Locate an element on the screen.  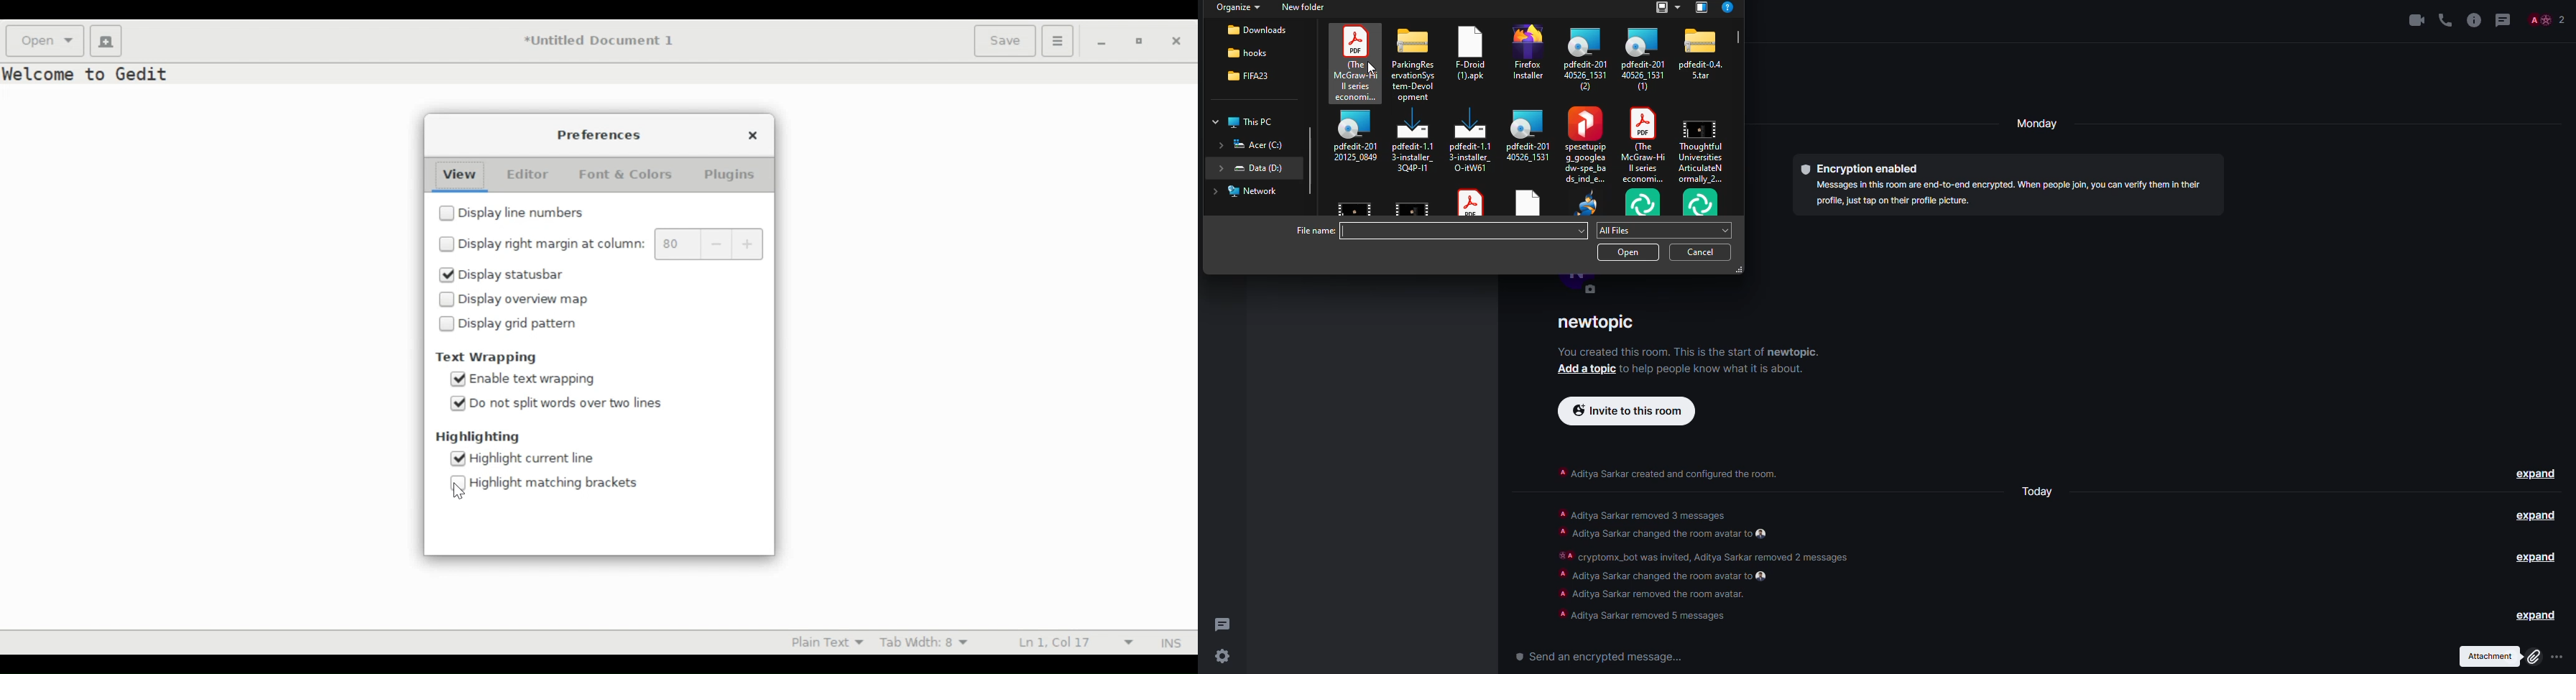
file is located at coordinates (1700, 55).